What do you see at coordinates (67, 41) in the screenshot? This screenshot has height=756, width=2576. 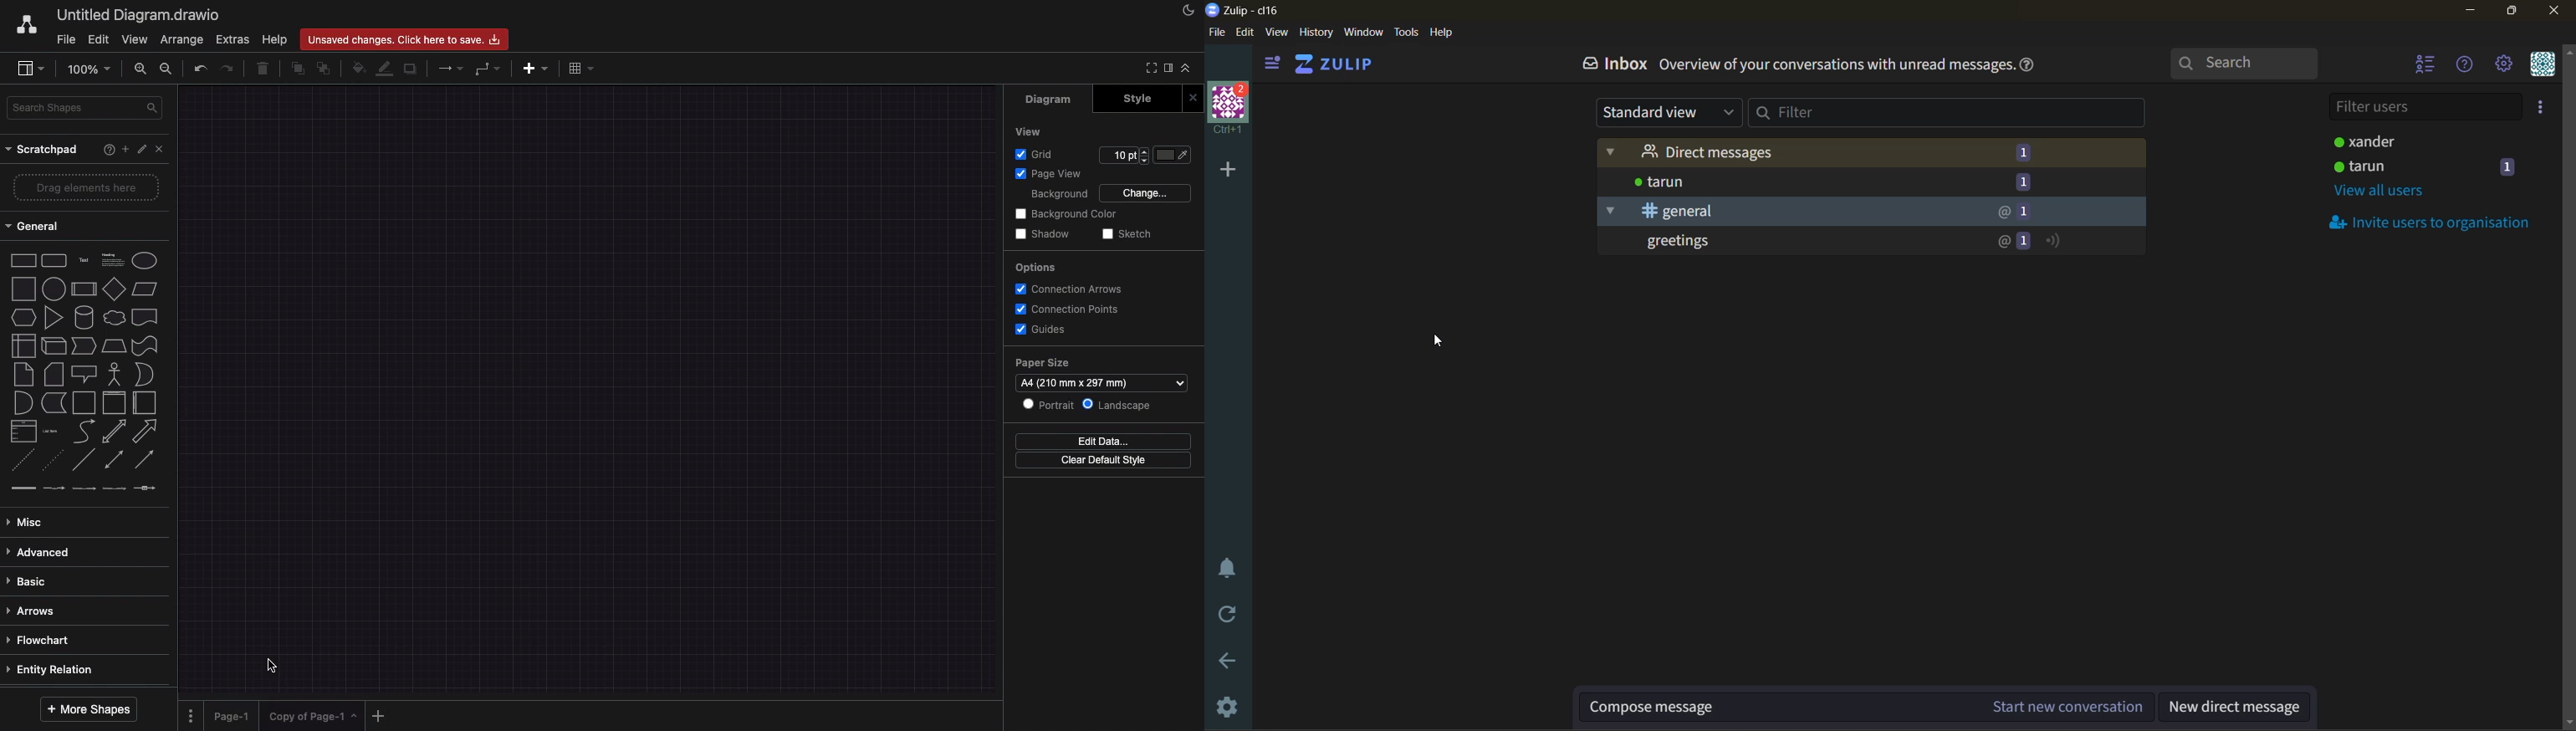 I see `file` at bounding box center [67, 41].